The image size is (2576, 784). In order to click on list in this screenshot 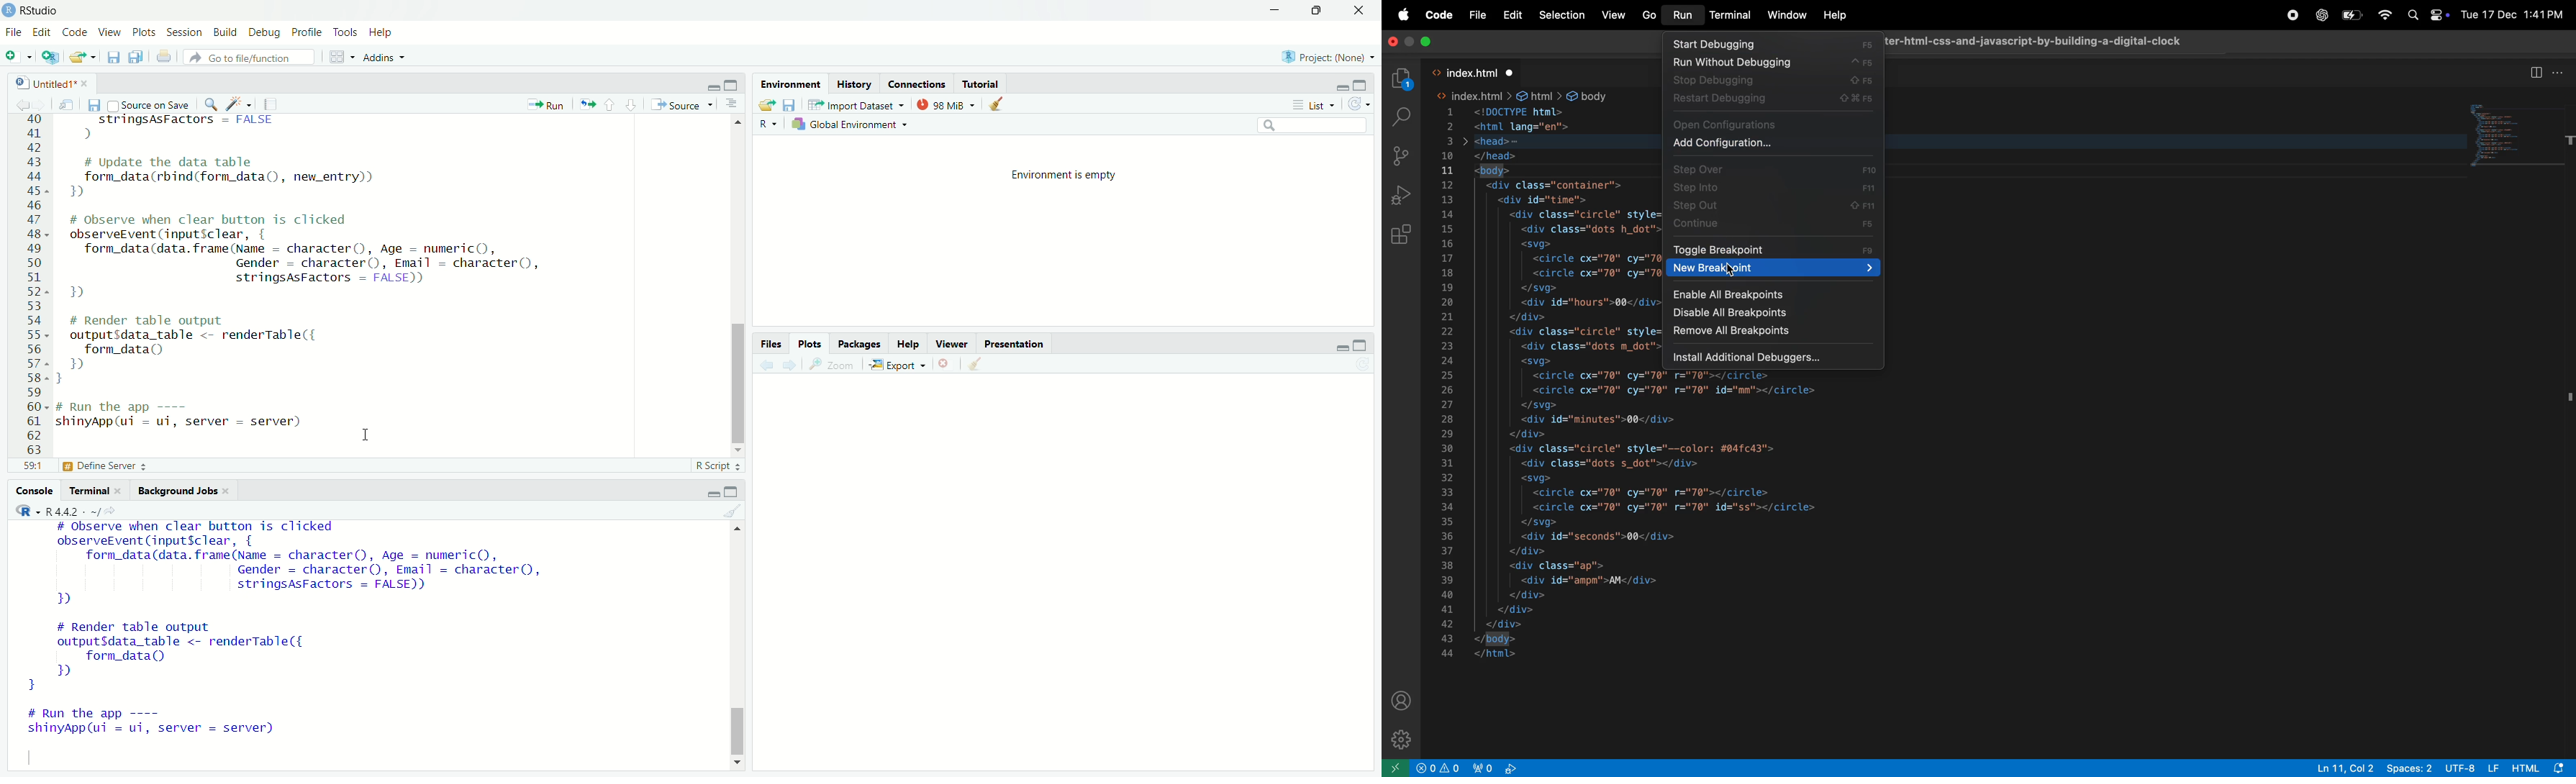, I will do `click(1312, 106)`.